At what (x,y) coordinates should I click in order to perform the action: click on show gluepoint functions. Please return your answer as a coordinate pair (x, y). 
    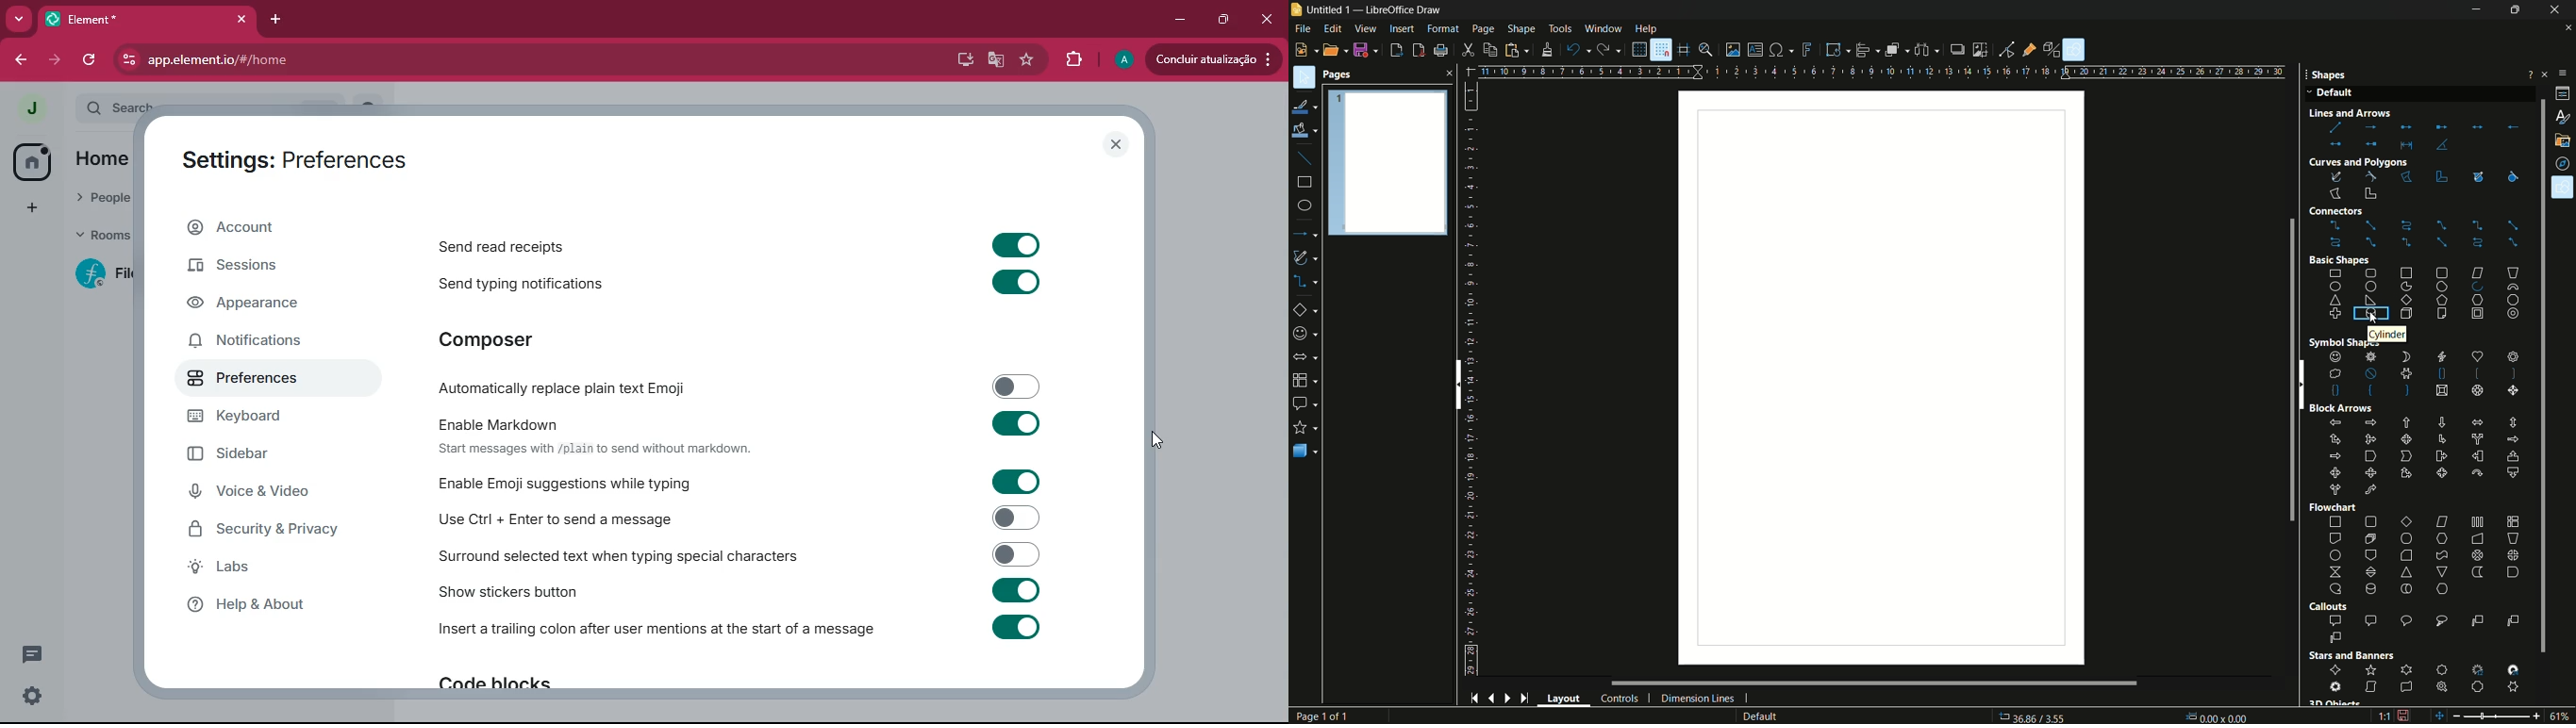
    Looking at the image, I should click on (2030, 49).